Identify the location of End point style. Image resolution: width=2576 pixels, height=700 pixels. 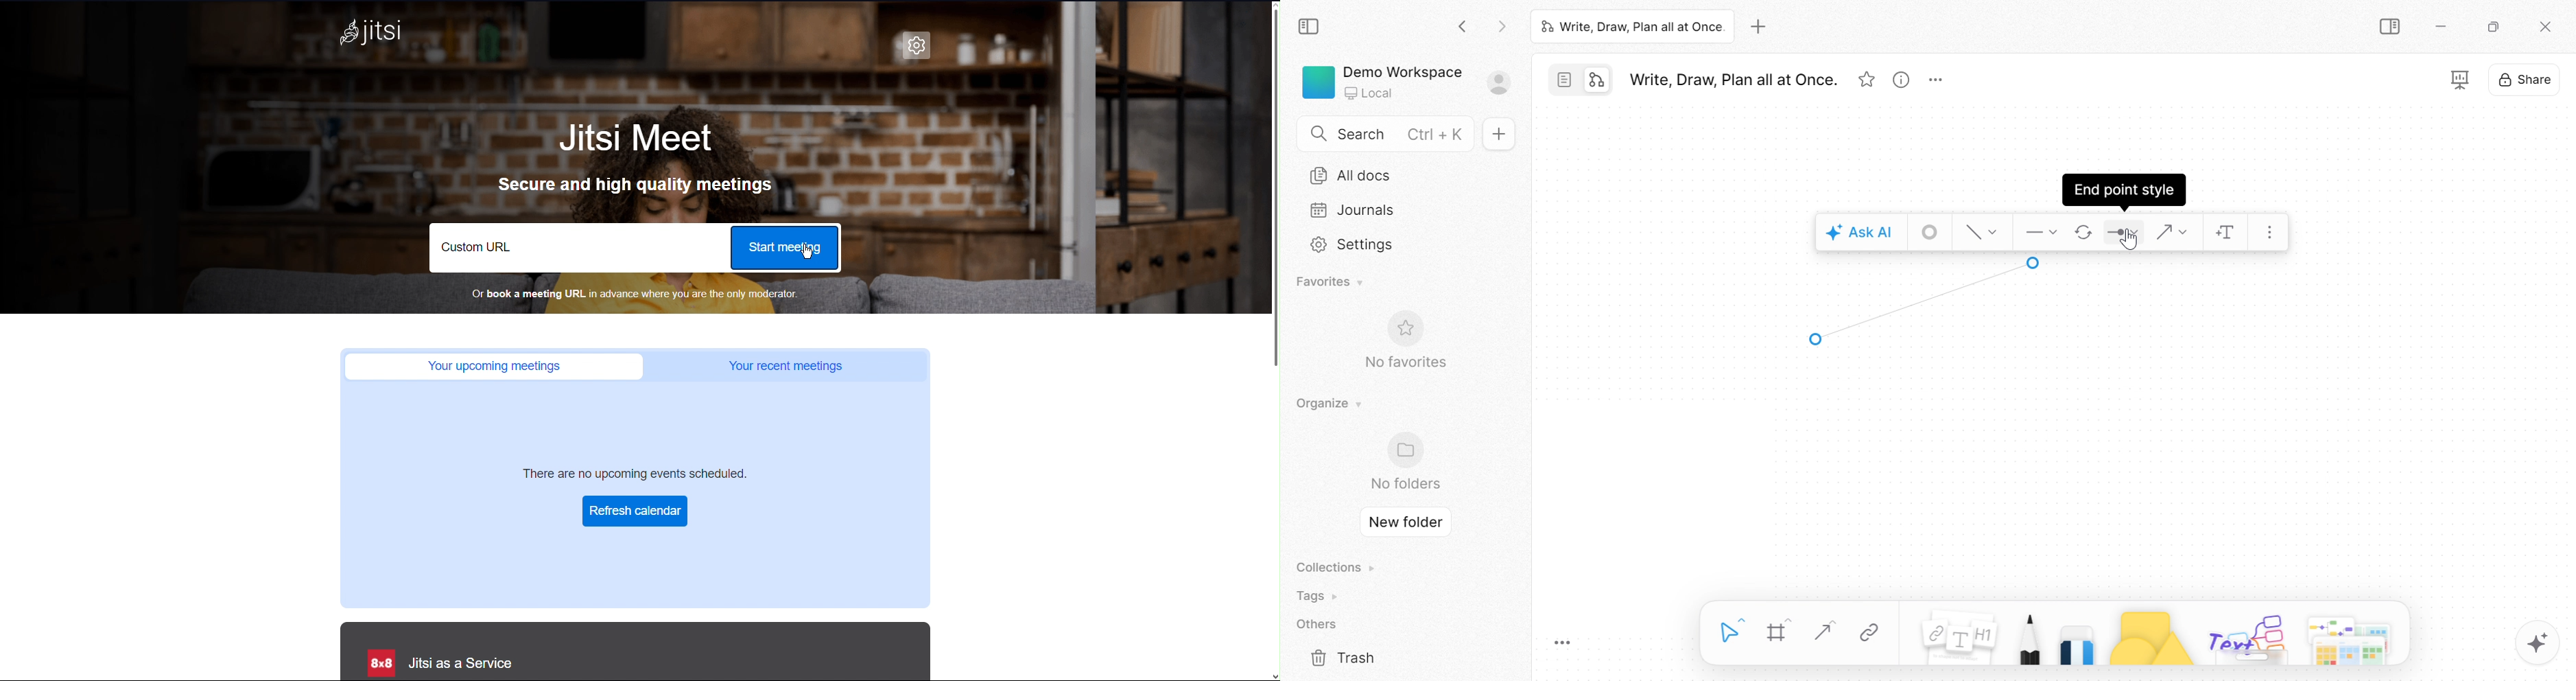
(2125, 188).